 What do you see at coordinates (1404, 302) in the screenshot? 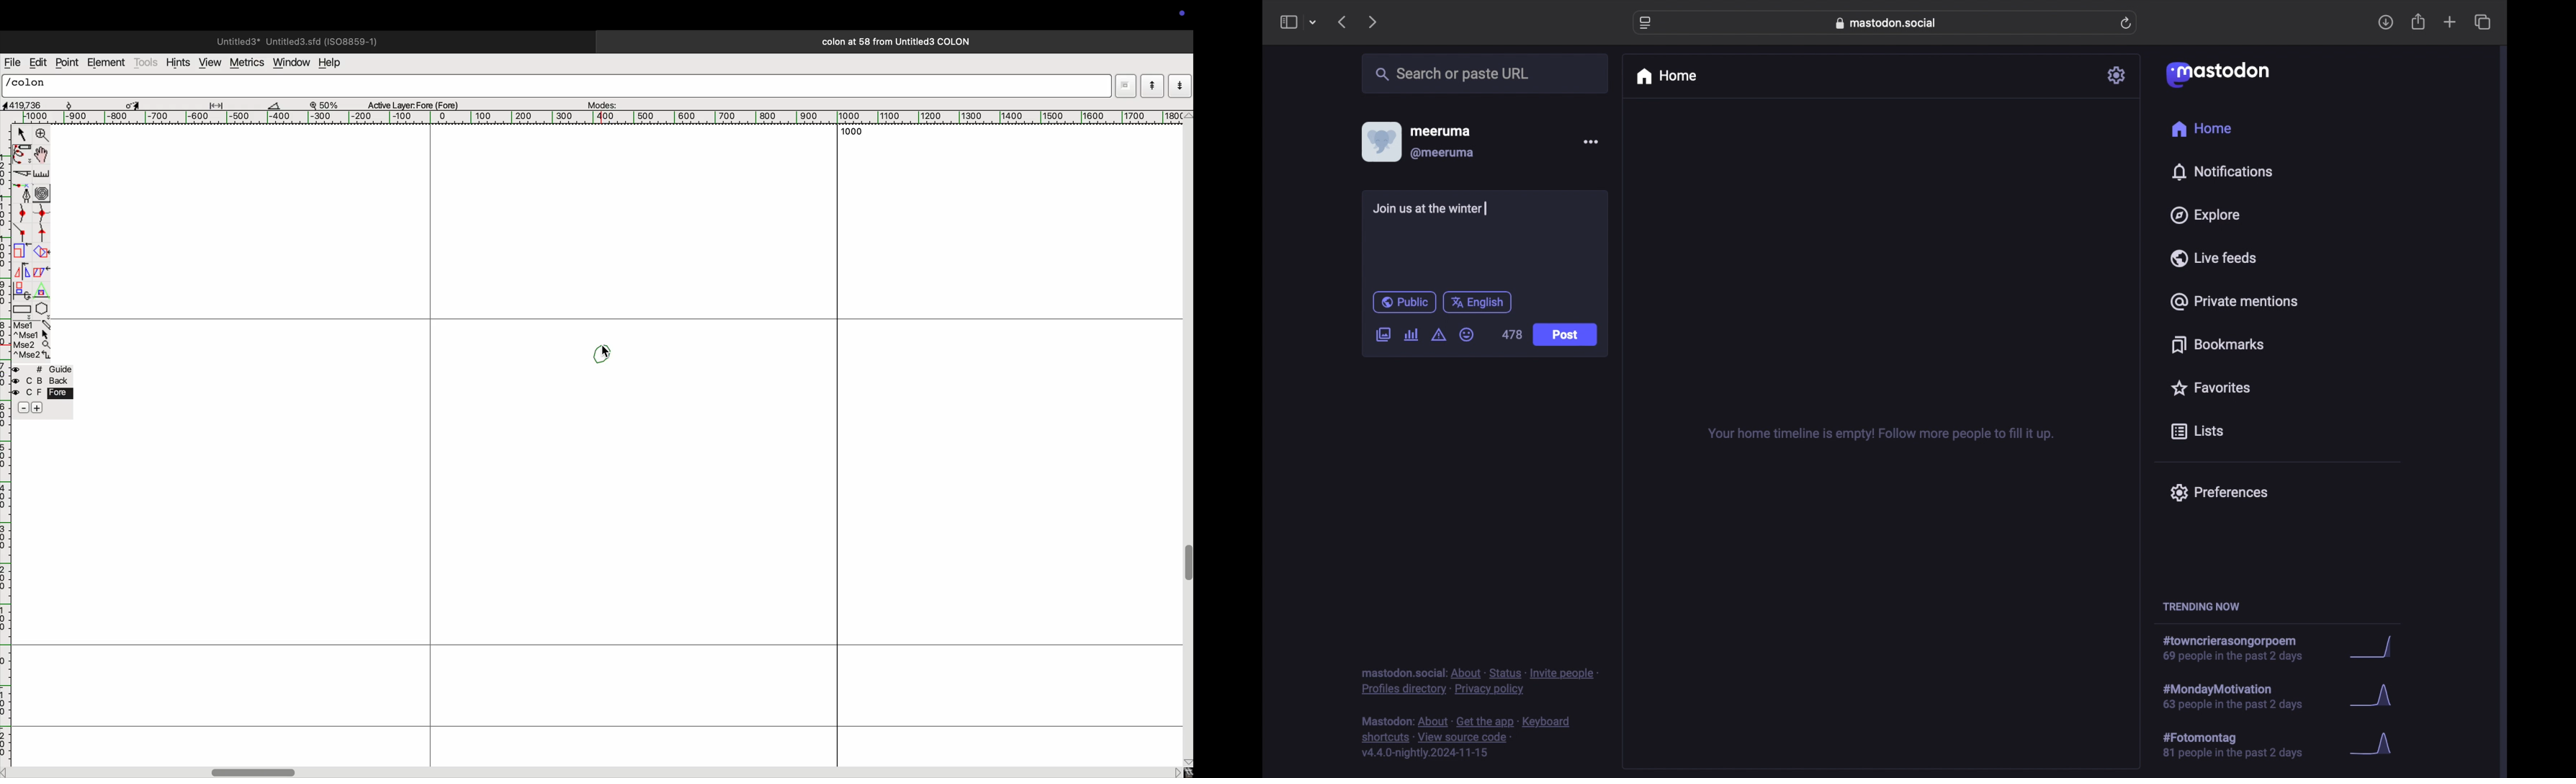
I see `public` at bounding box center [1404, 302].